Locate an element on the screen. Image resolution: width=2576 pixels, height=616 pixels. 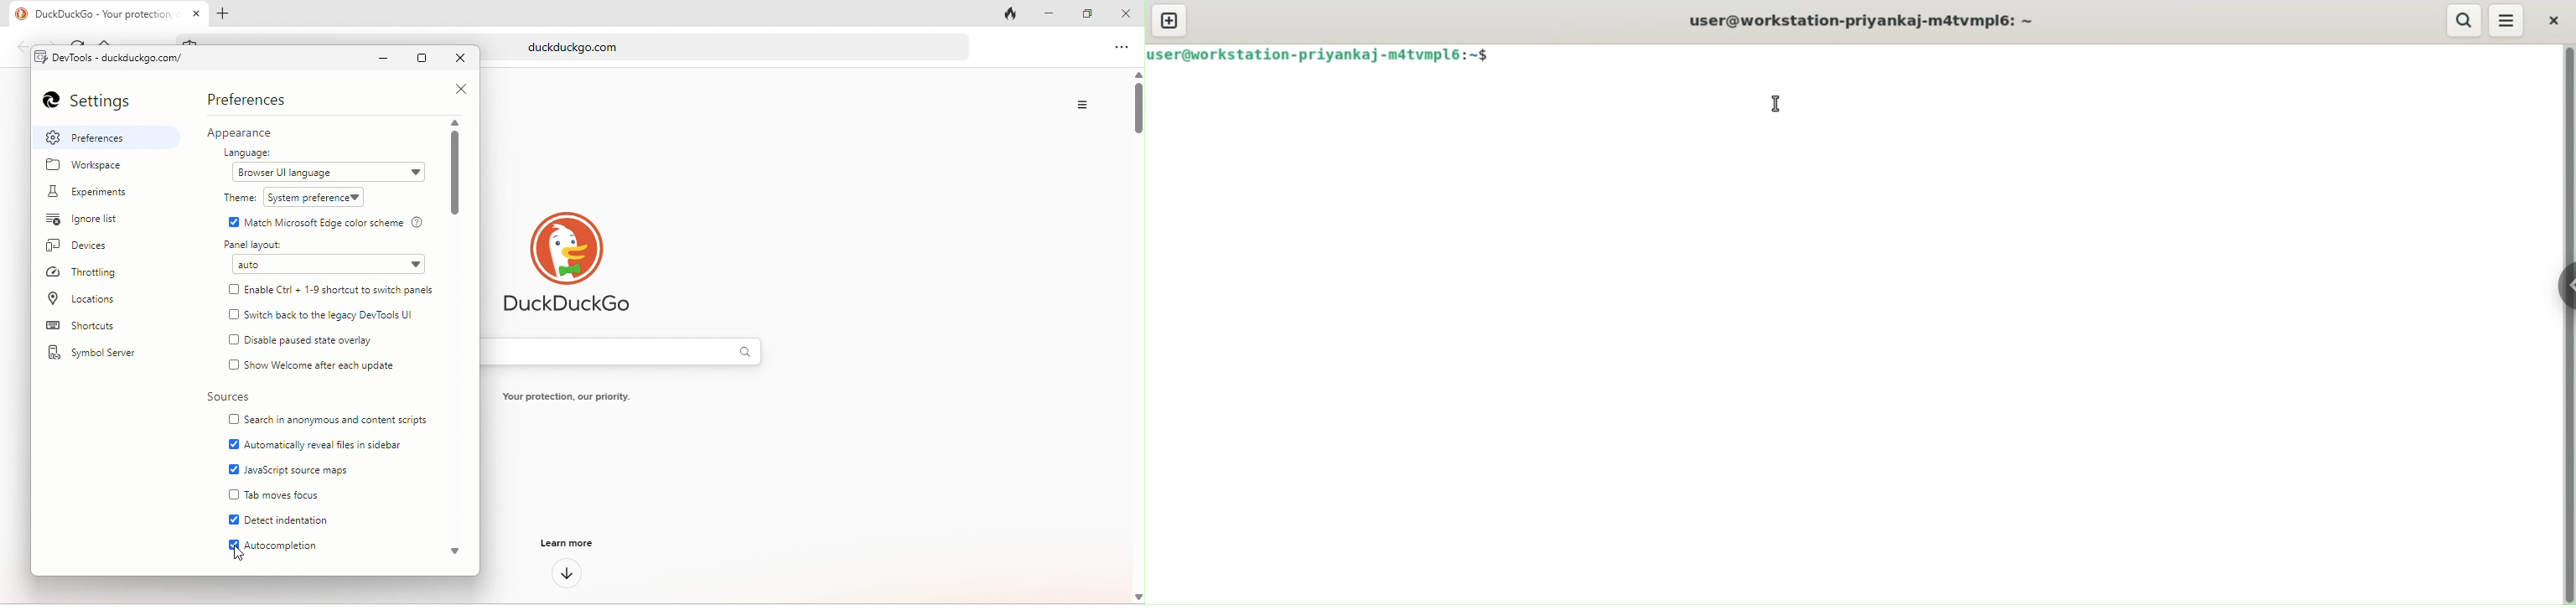
settings is located at coordinates (97, 102).